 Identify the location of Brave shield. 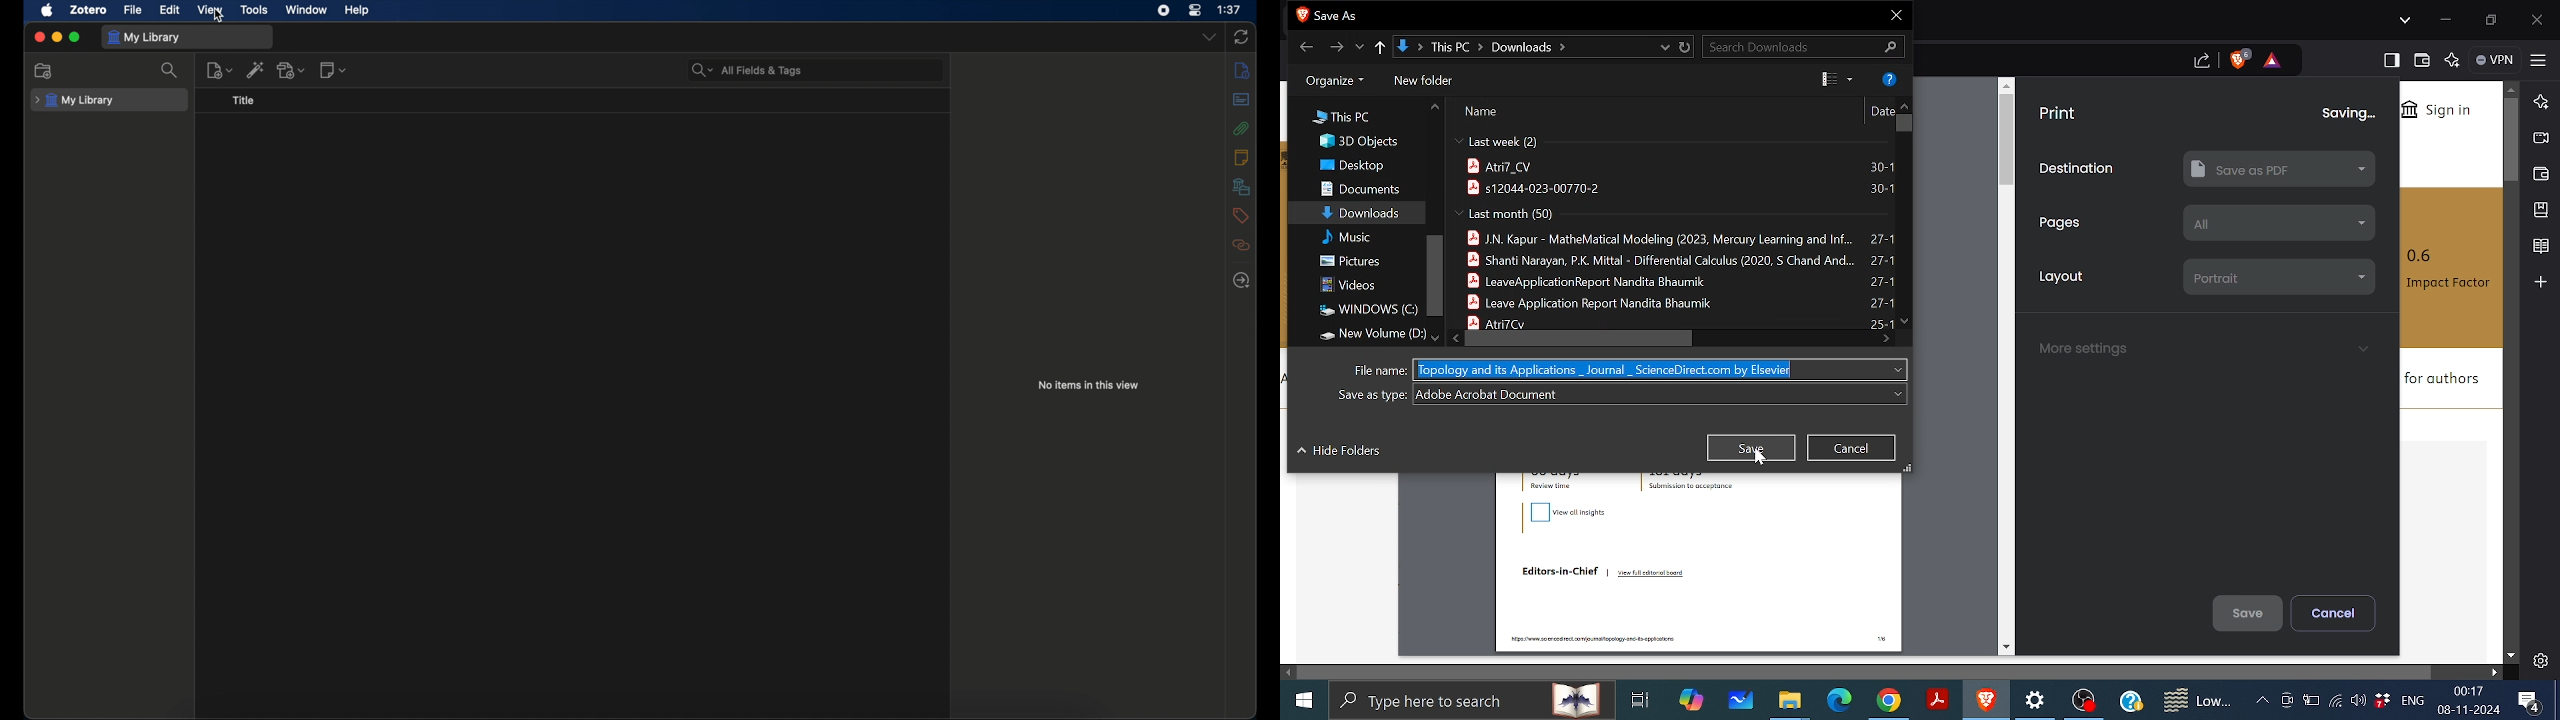
(2240, 61).